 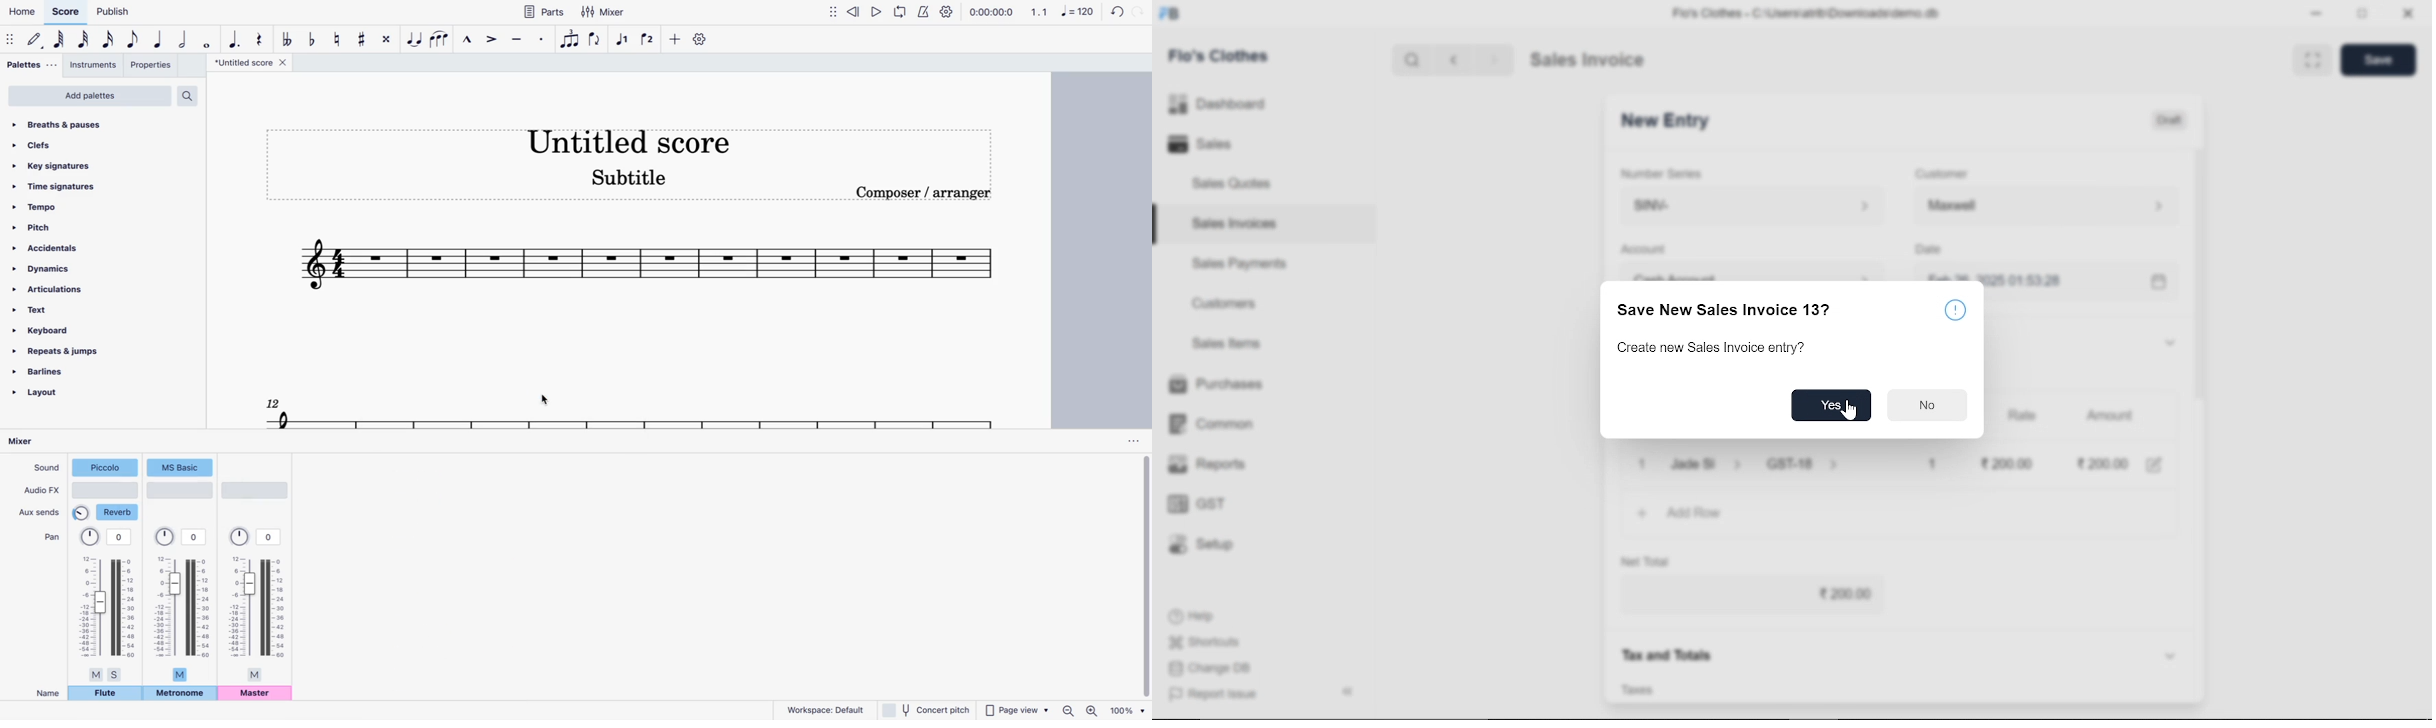 I want to click on composer / arranger, so click(x=925, y=192).